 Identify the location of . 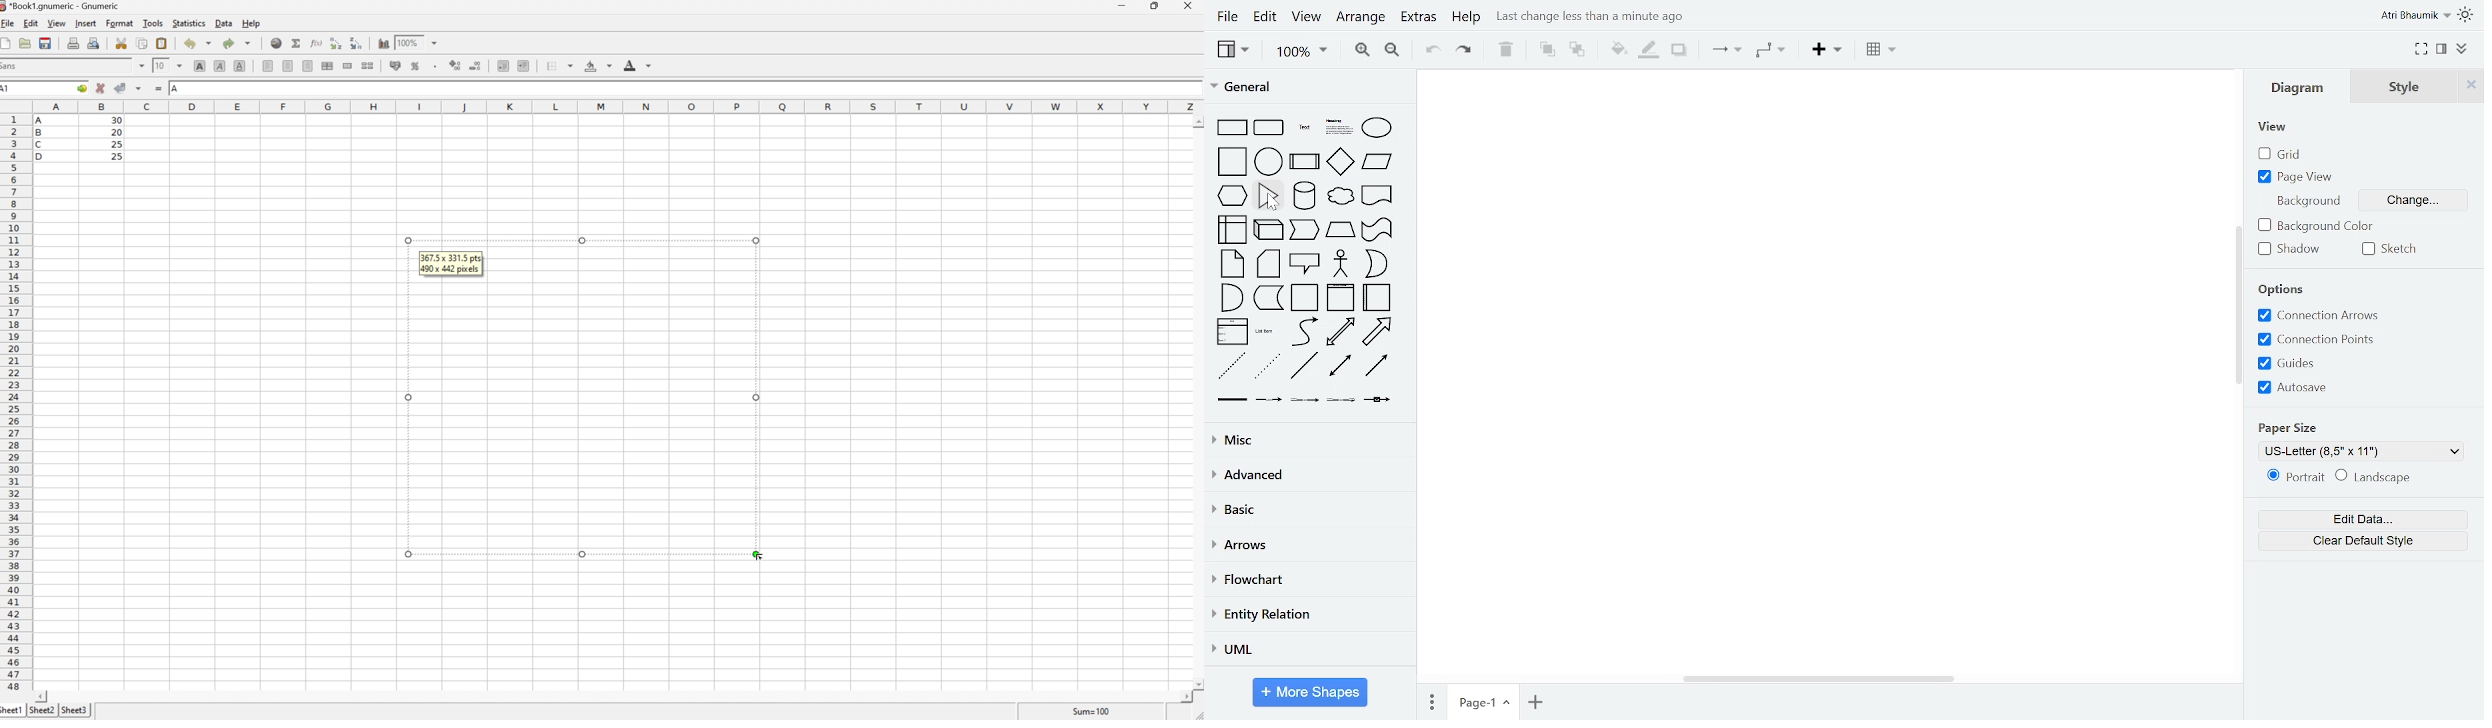
(595, 558).